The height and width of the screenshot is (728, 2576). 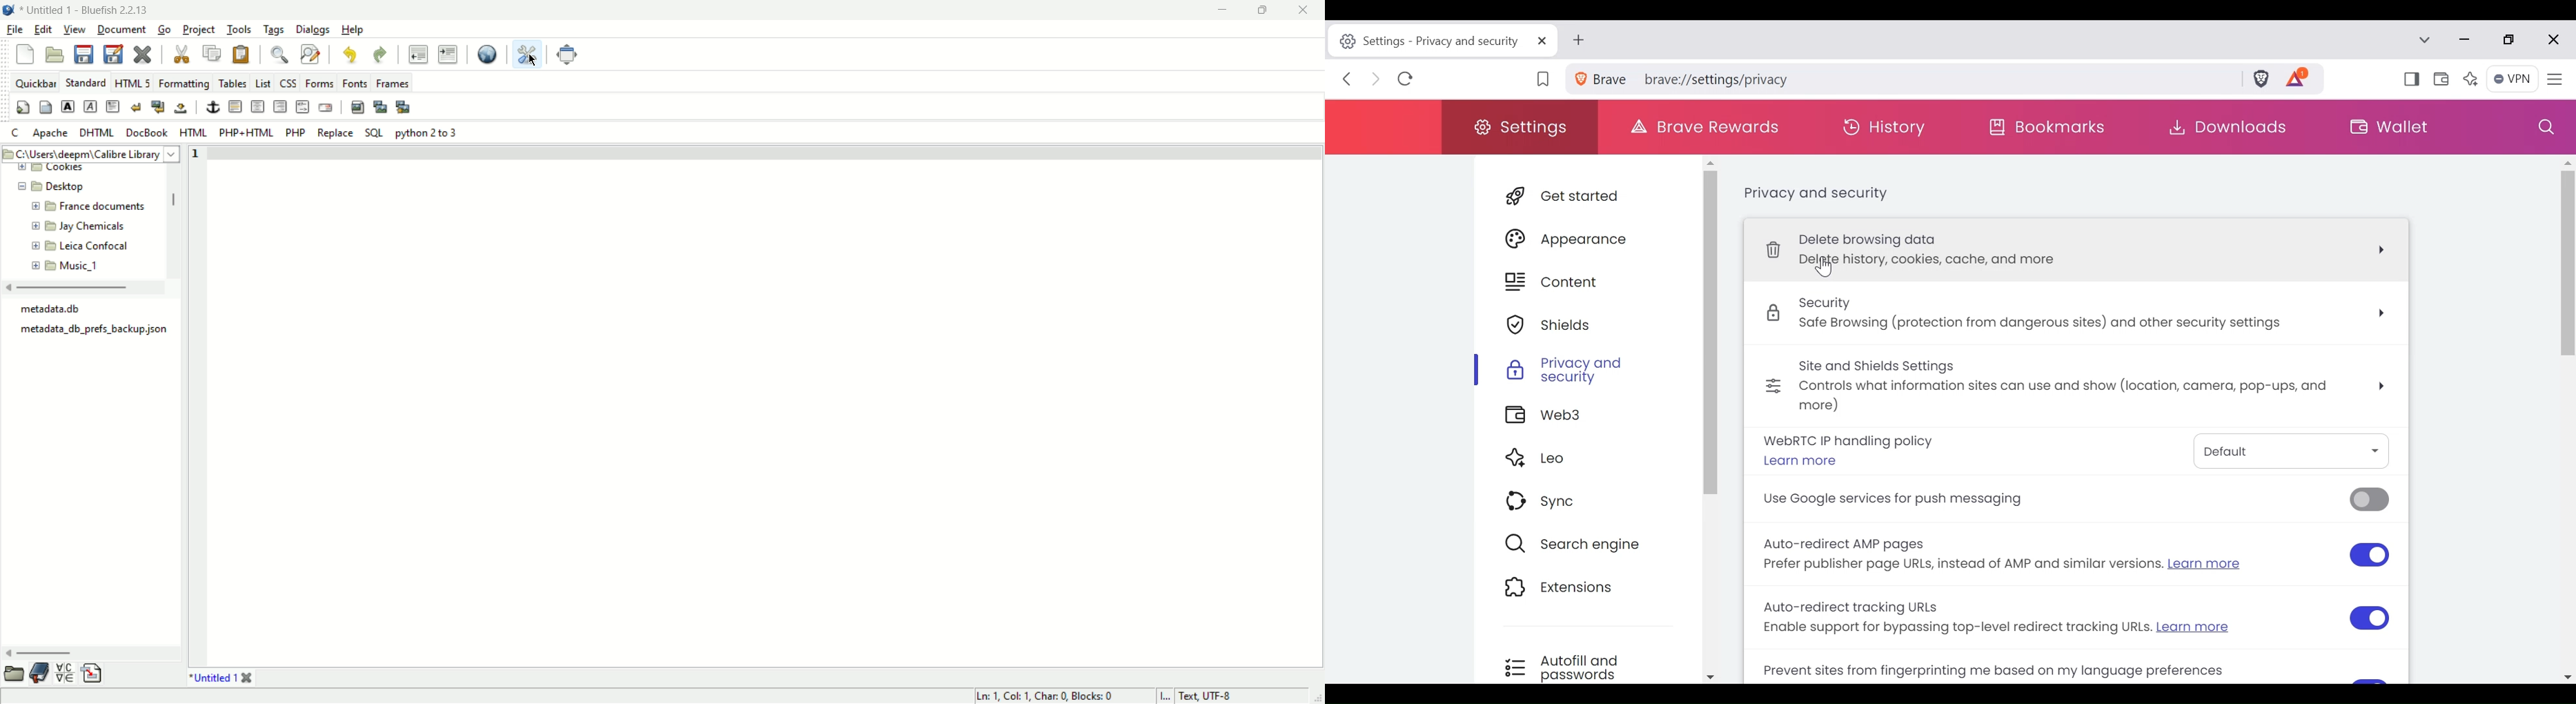 What do you see at coordinates (2081, 316) in the screenshot?
I see `security safe browsing (protection from dangerous websites) and other security settings` at bounding box center [2081, 316].